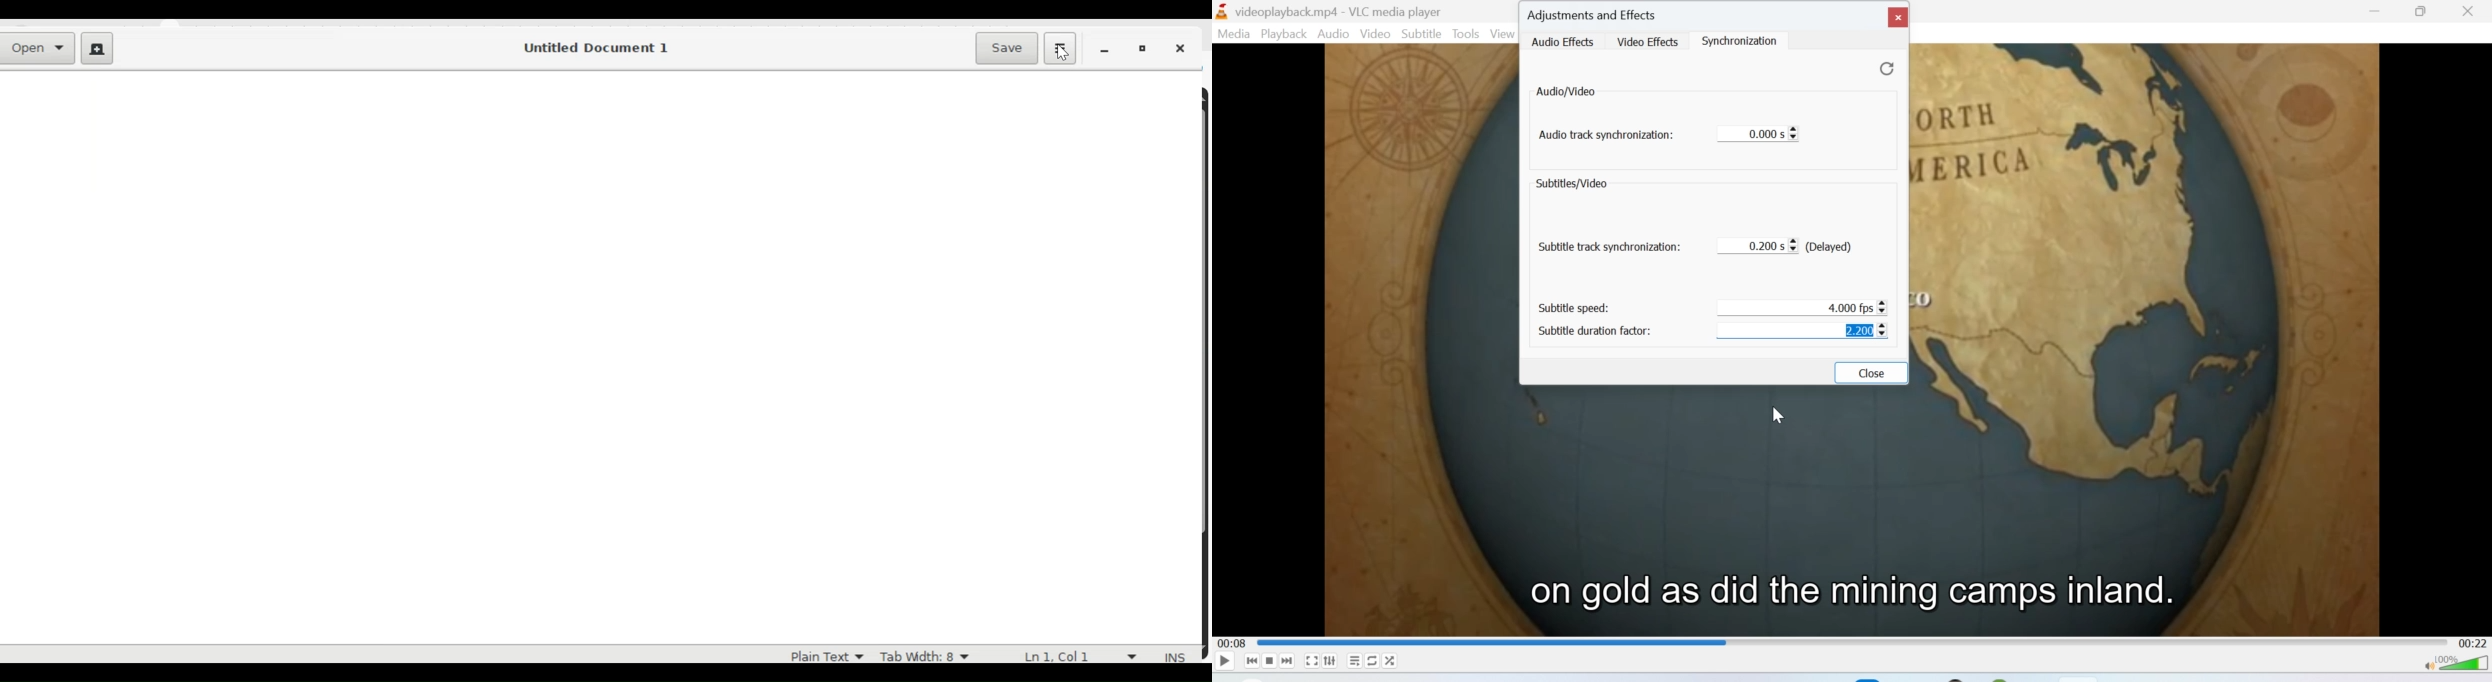 The height and width of the screenshot is (700, 2492). I want to click on subtitle speed:, so click(1578, 308).